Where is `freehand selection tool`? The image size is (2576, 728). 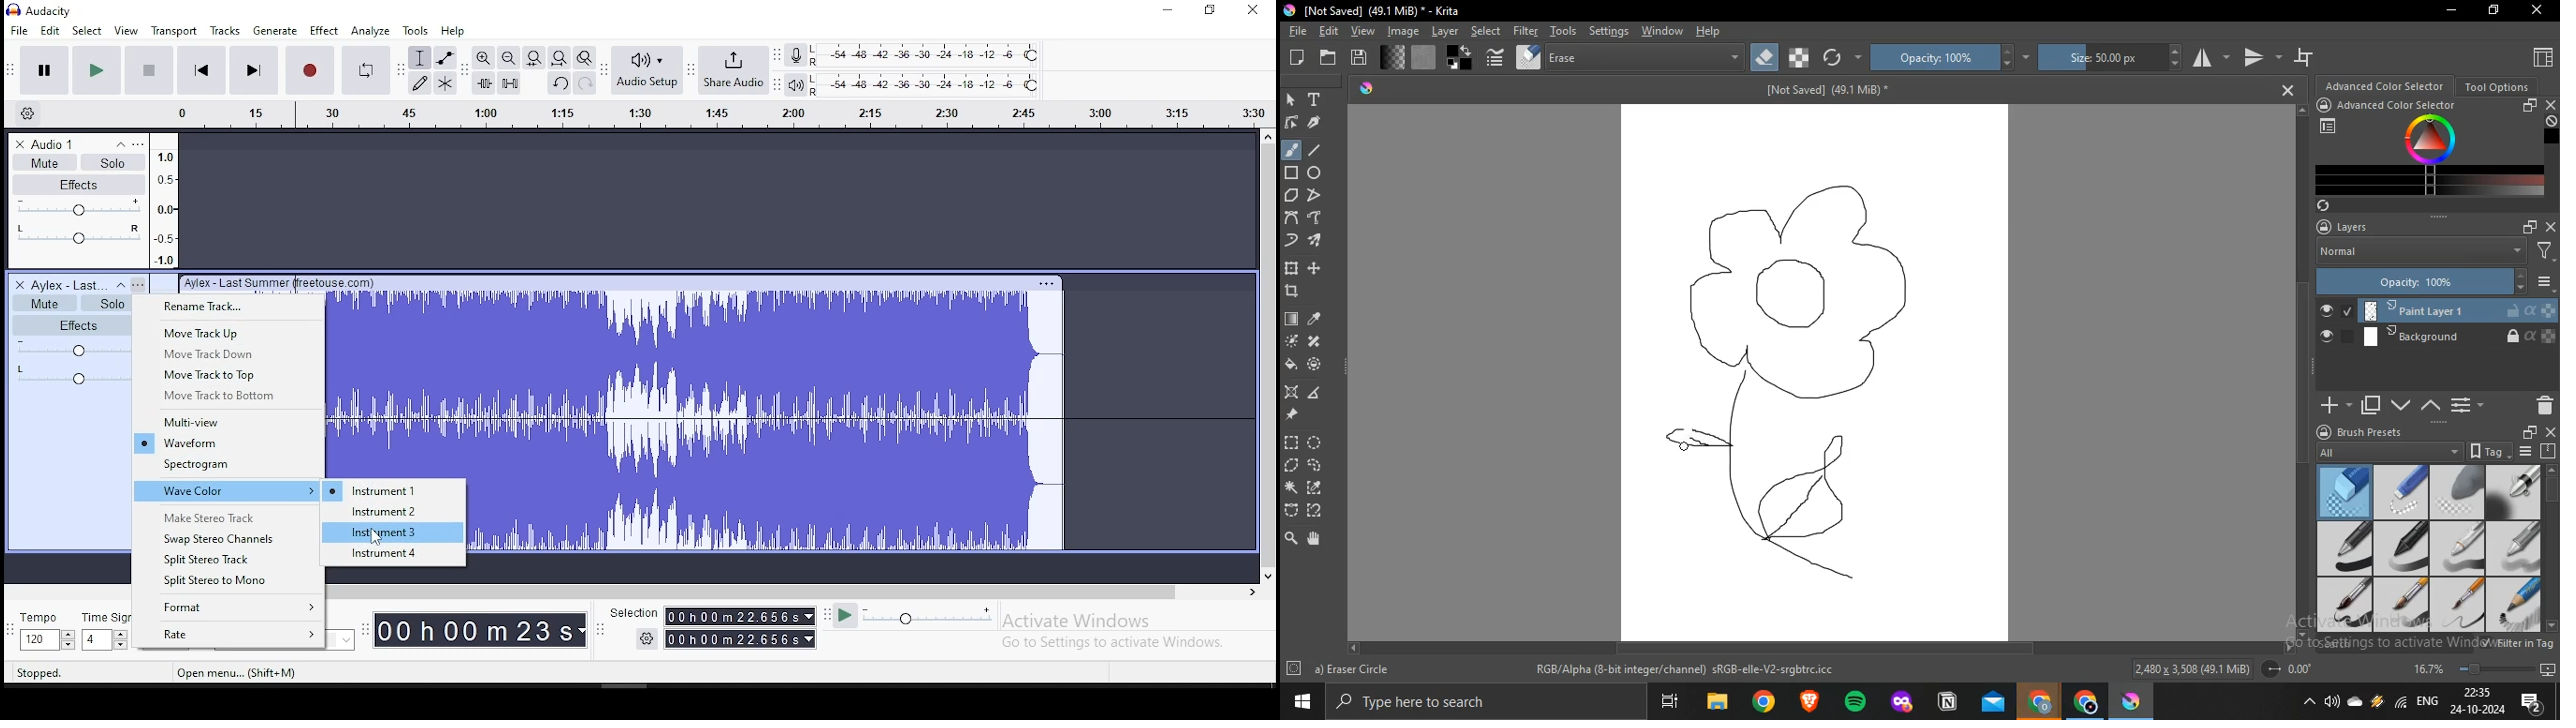
freehand selection tool is located at coordinates (1315, 464).